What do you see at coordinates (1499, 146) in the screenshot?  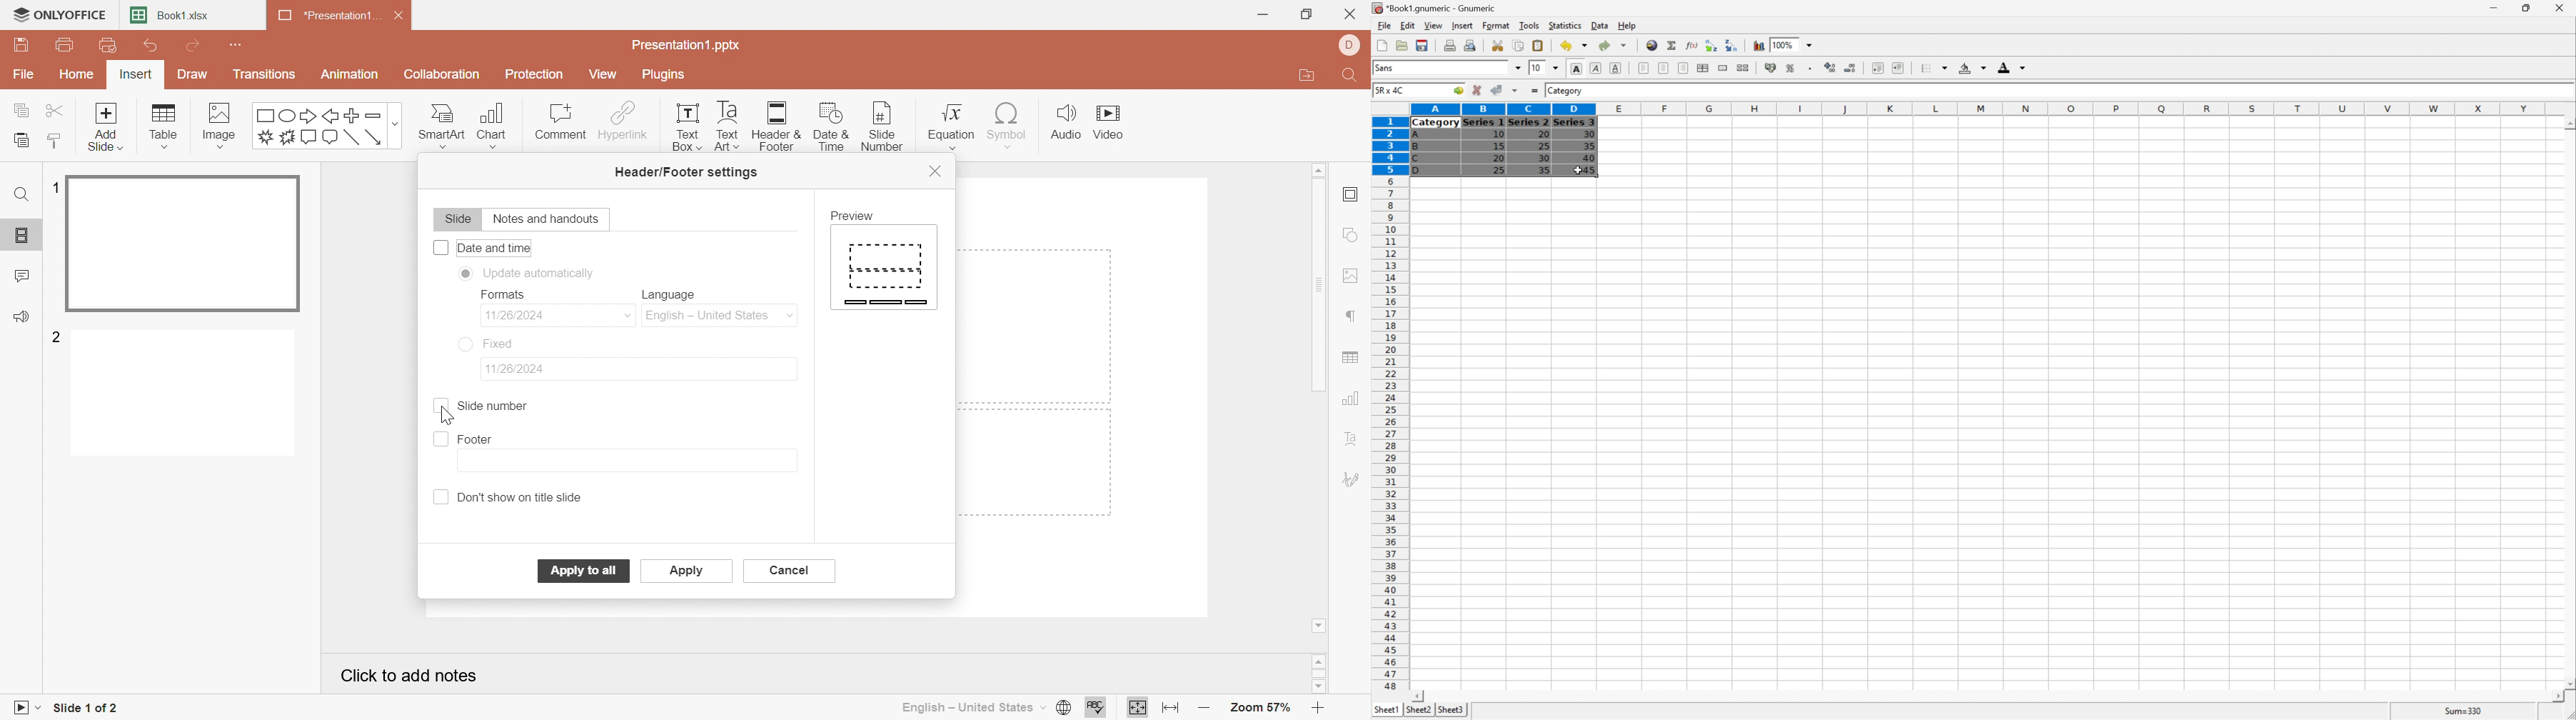 I see `15` at bounding box center [1499, 146].